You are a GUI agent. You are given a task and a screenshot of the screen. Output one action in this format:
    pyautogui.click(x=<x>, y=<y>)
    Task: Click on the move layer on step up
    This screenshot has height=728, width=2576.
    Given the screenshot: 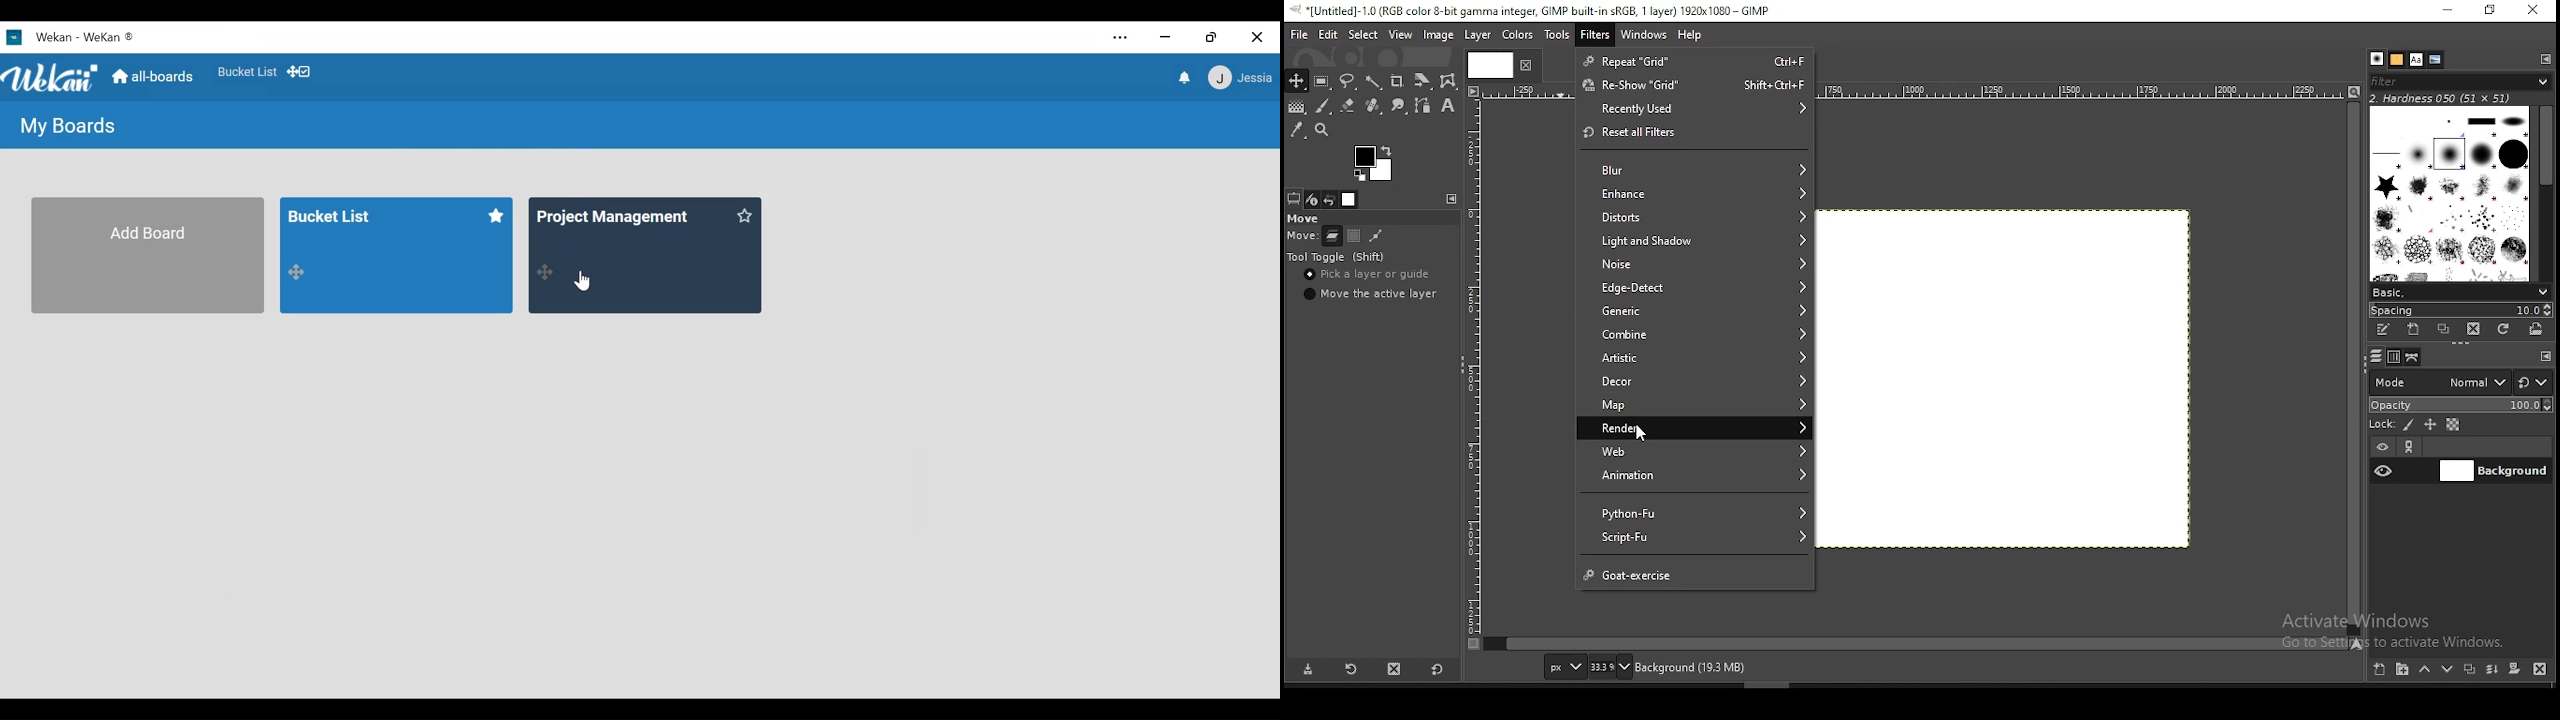 What is the action you would take?
    pyautogui.click(x=2428, y=670)
    